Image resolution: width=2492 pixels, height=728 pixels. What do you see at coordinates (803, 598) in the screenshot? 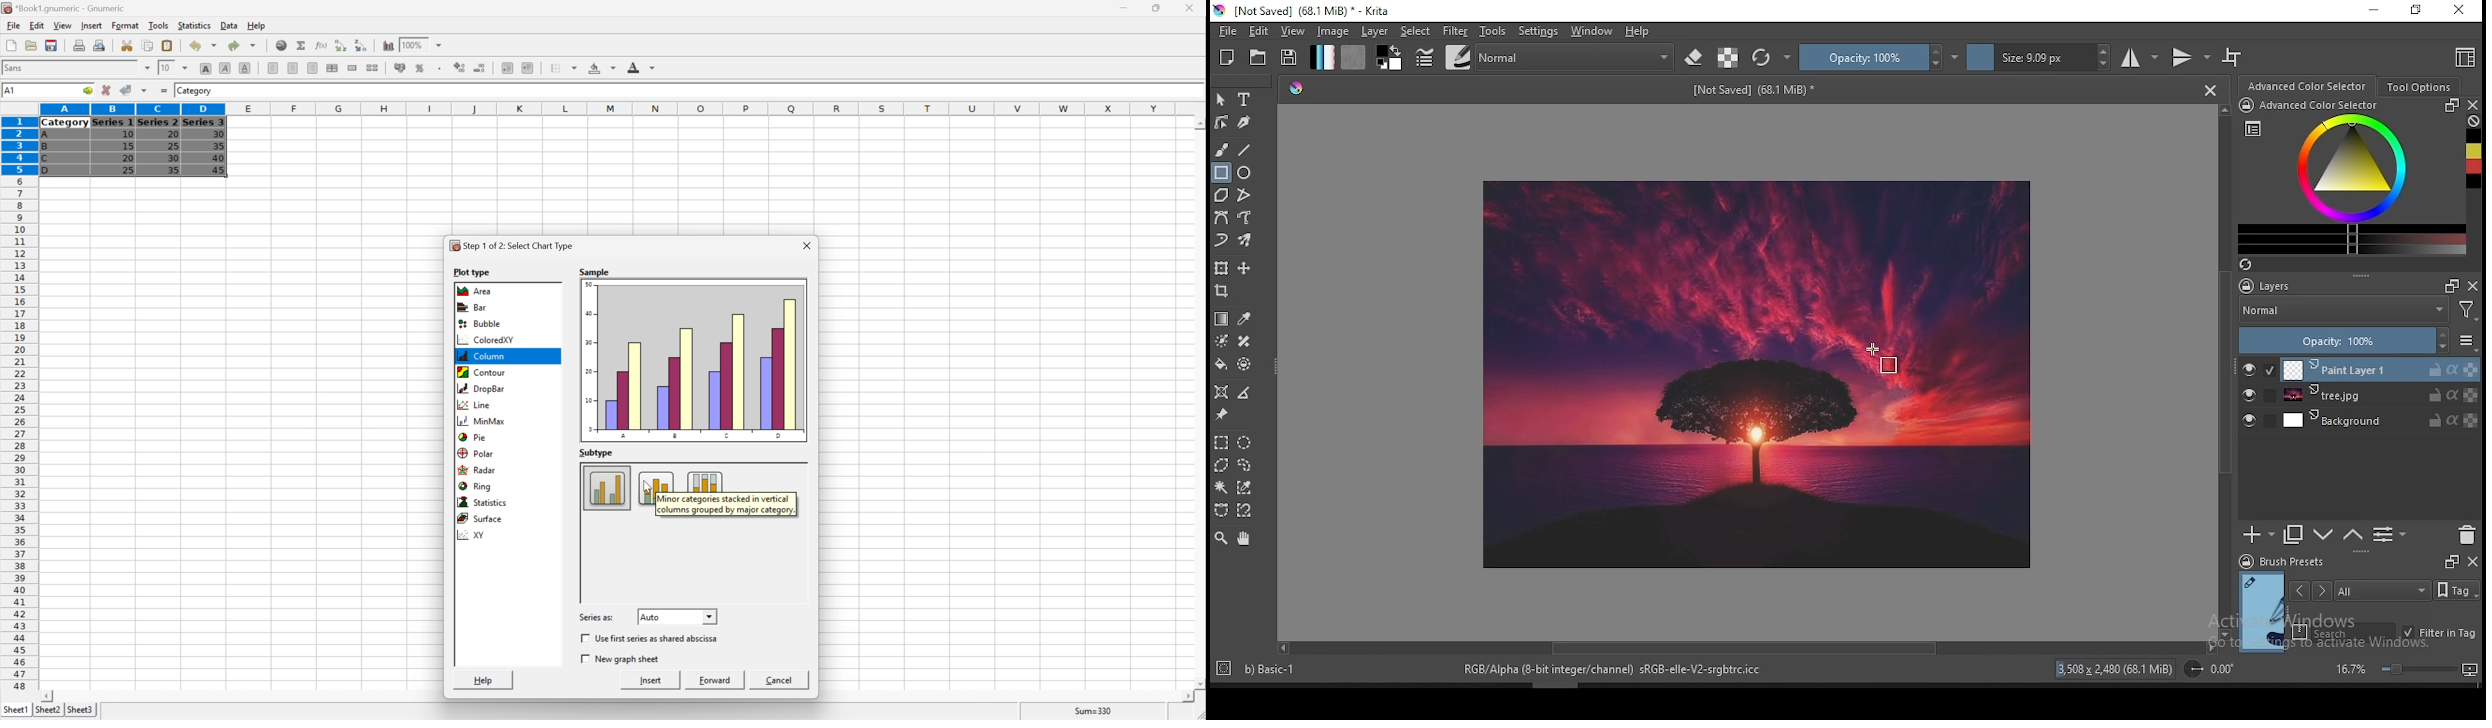
I see `Scroll Down` at bounding box center [803, 598].